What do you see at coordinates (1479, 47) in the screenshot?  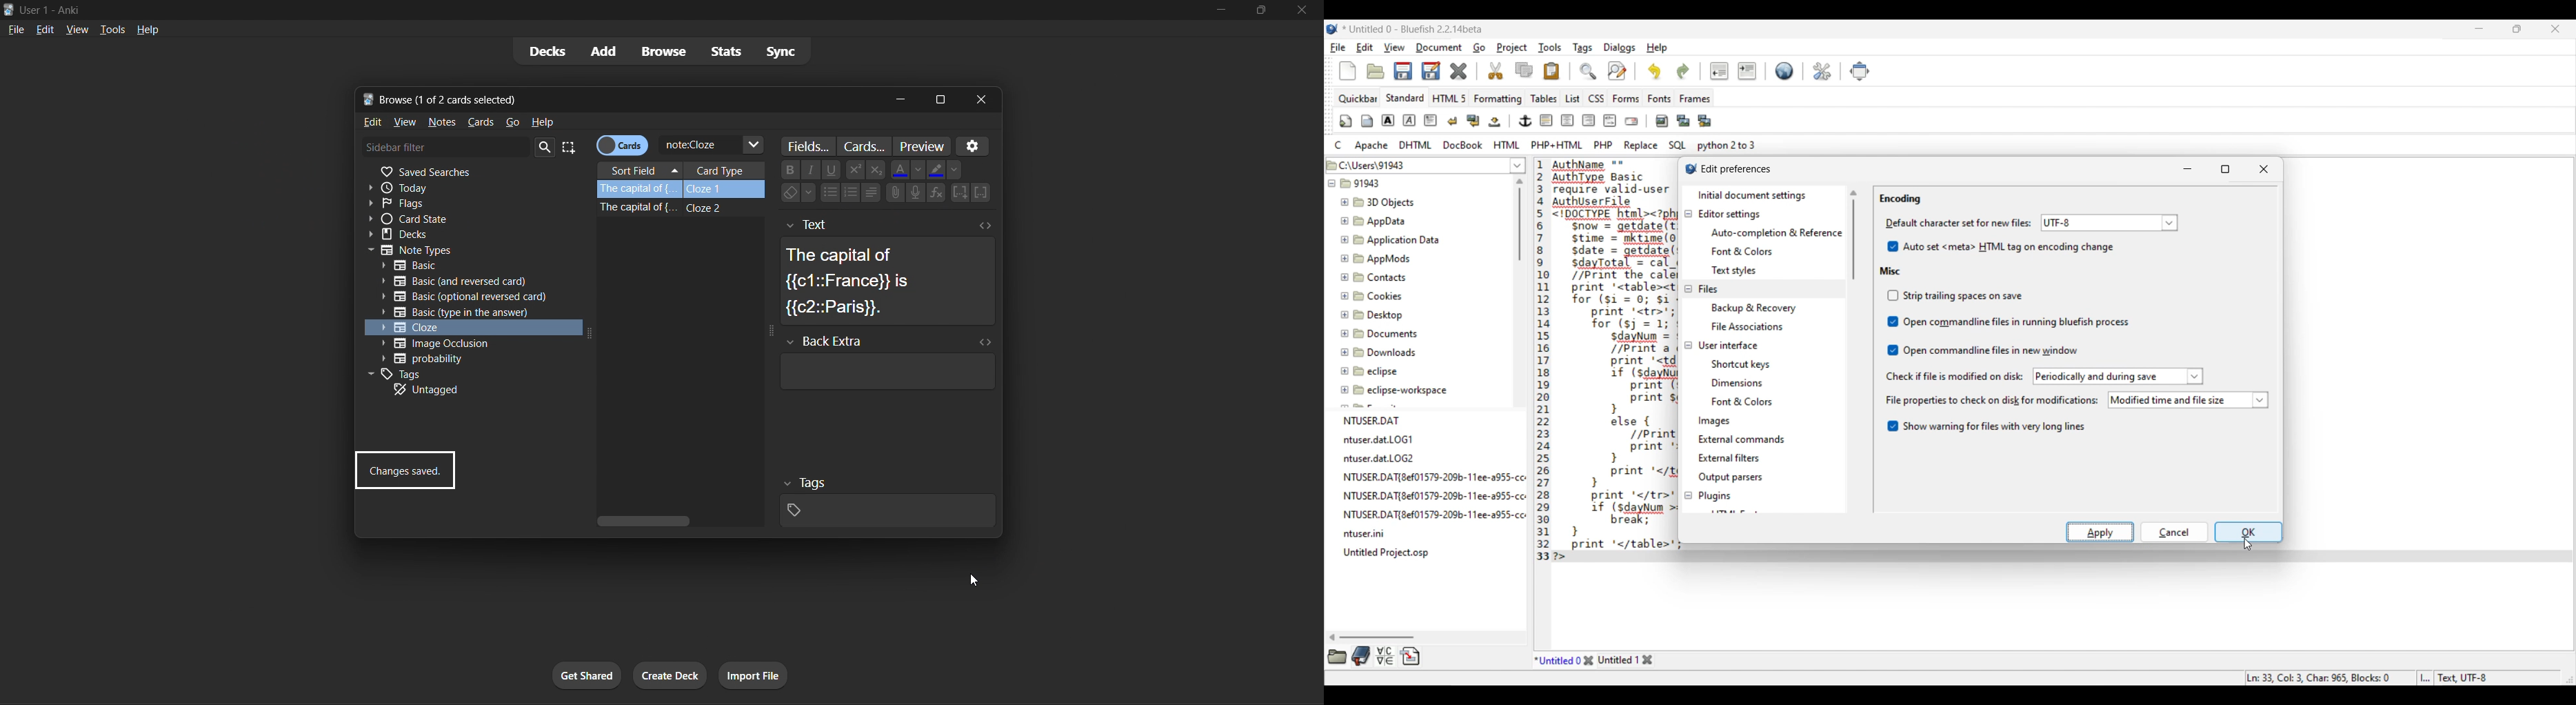 I see `Go menu` at bounding box center [1479, 47].